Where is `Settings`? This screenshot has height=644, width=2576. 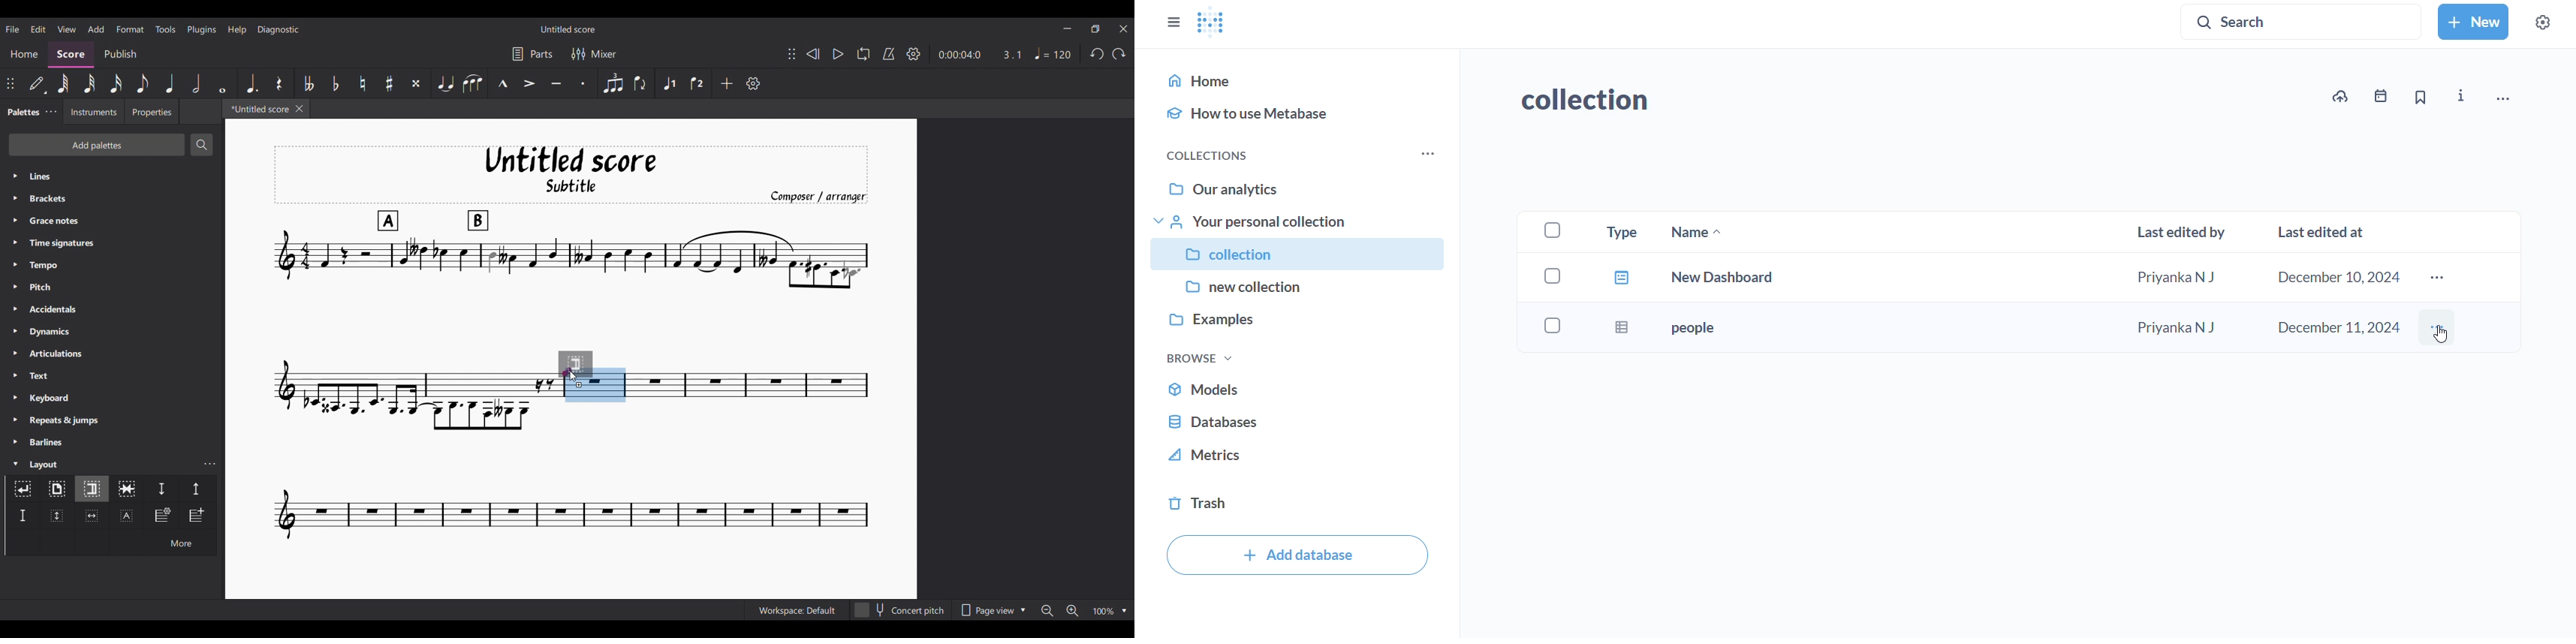
Settings is located at coordinates (914, 54).